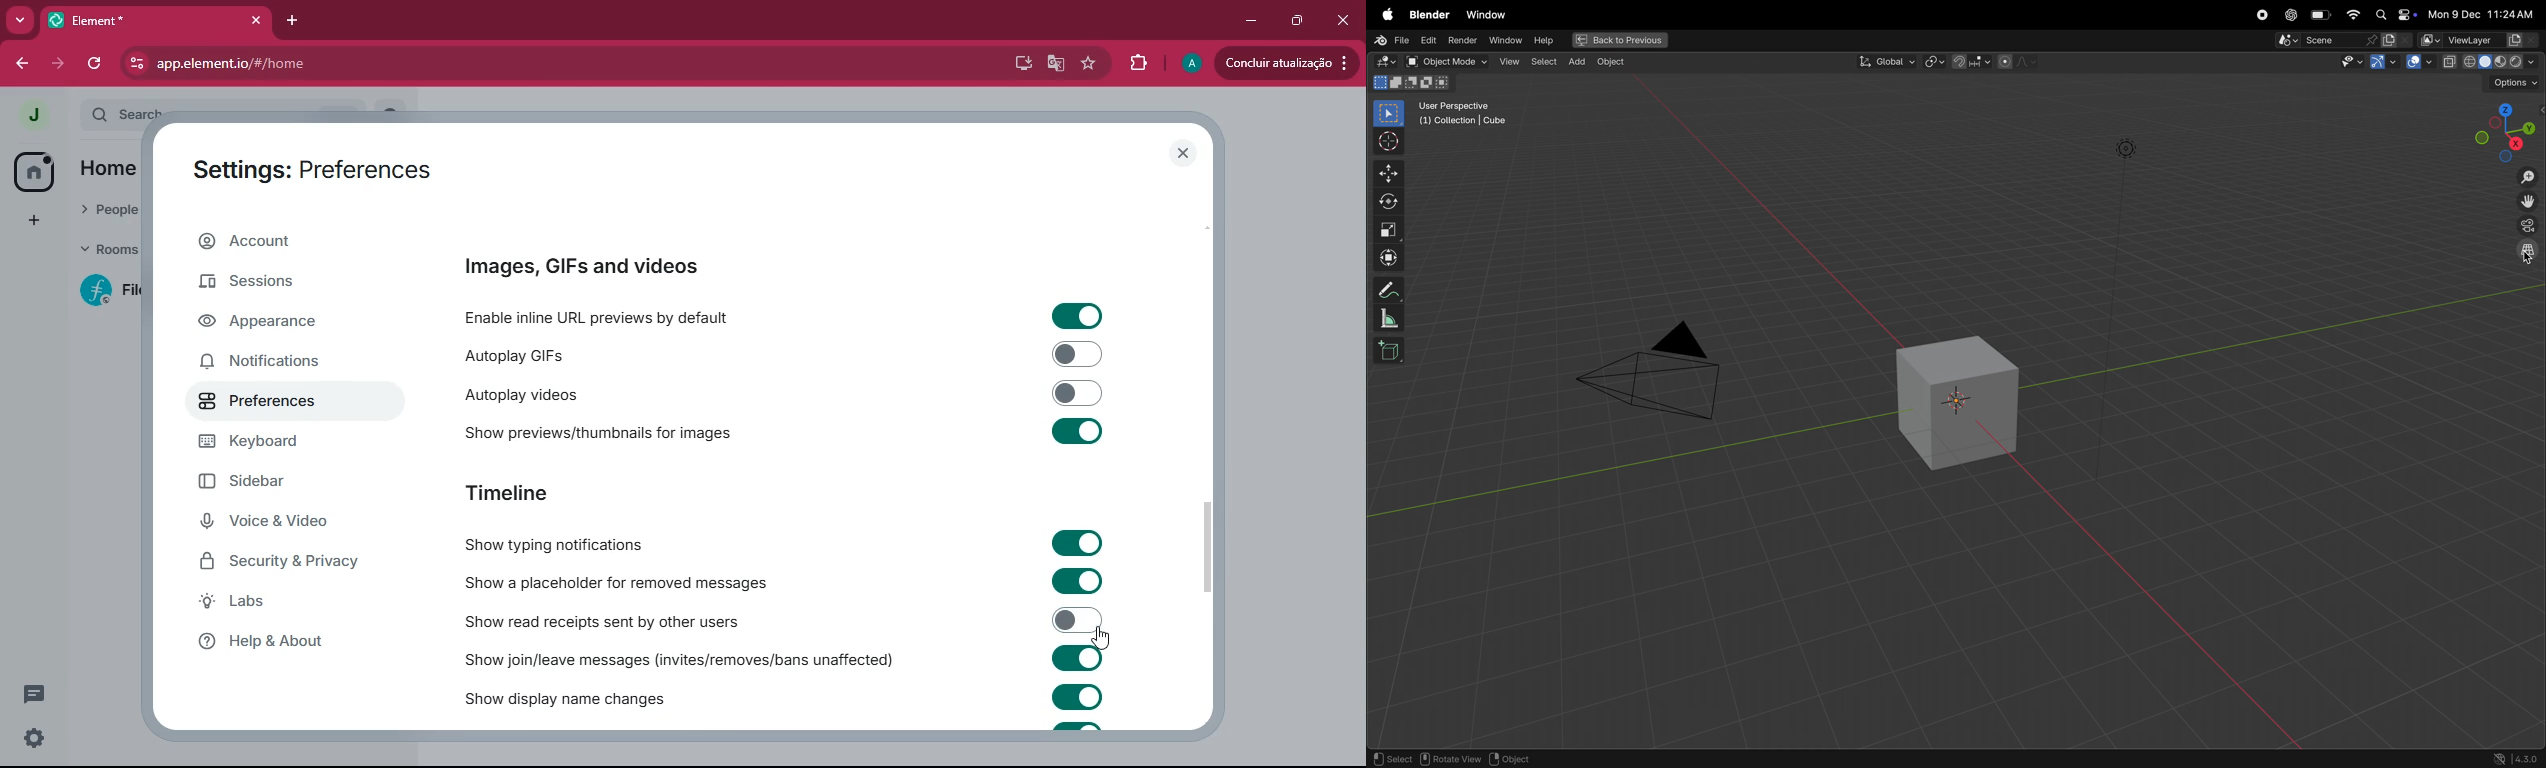 This screenshot has width=2548, height=784. Describe the element at coordinates (1507, 60) in the screenshot. I see `view` at that location.